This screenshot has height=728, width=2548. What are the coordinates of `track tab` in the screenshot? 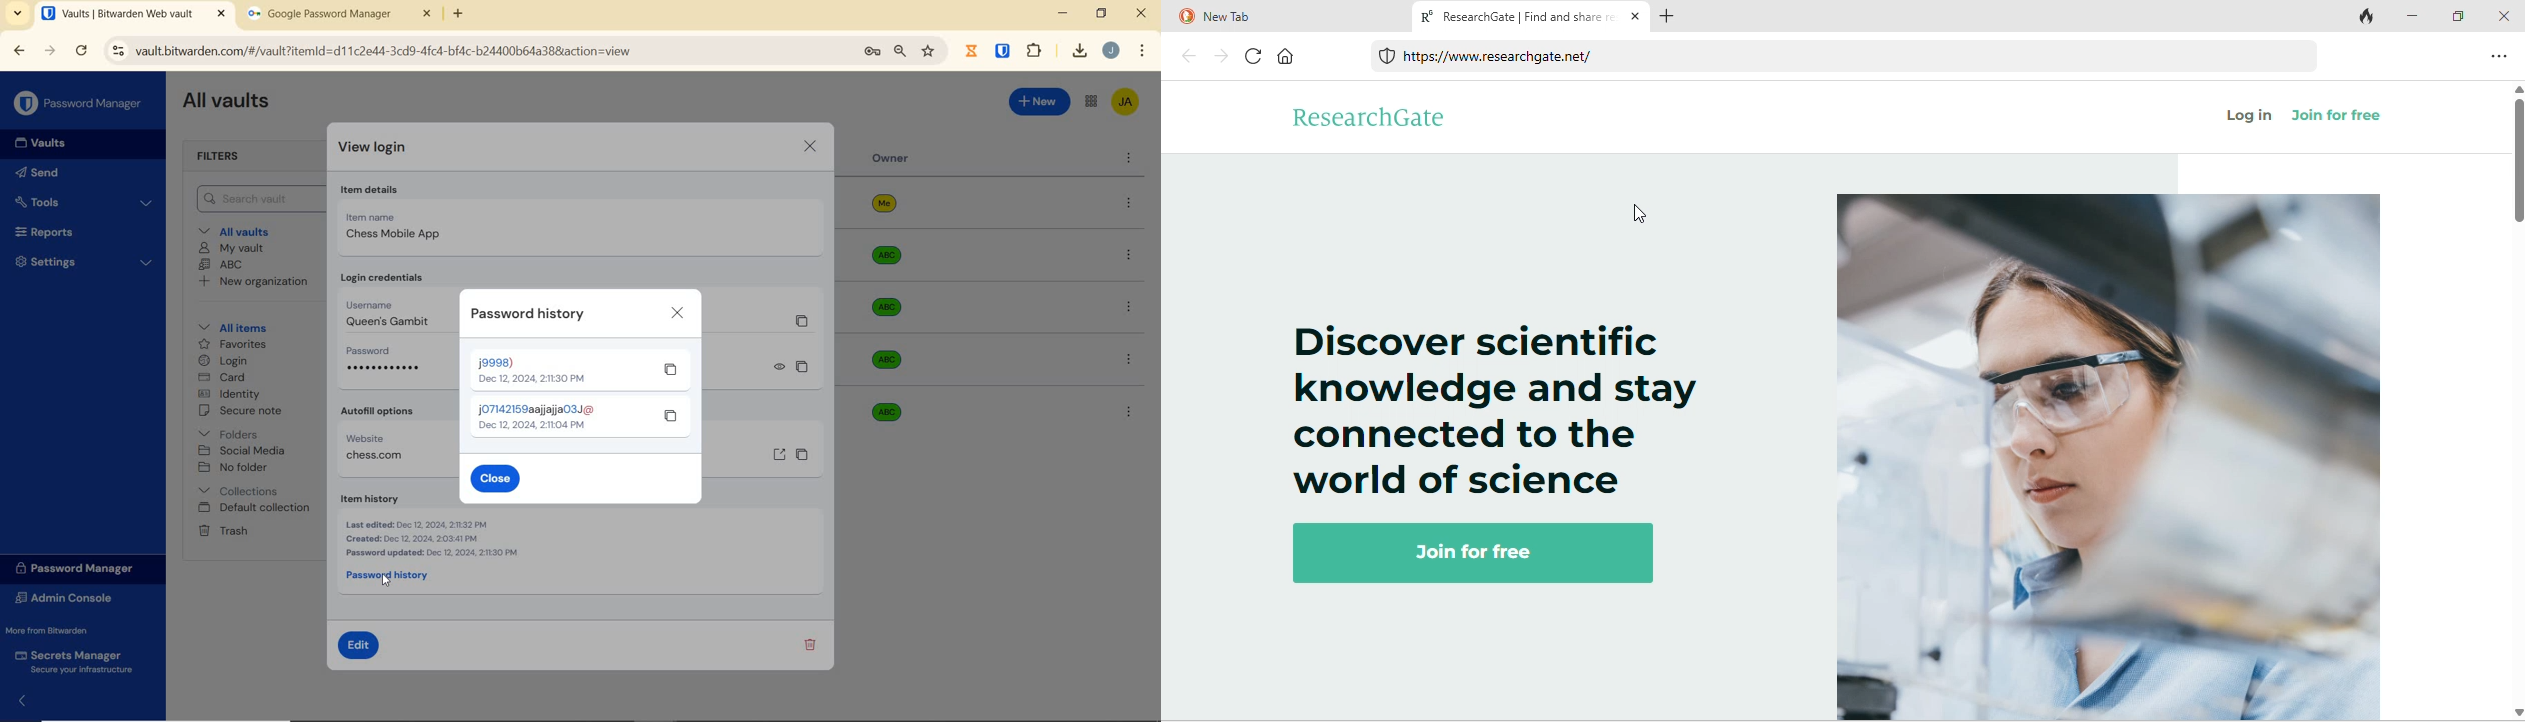 It's located at (2369, 18).